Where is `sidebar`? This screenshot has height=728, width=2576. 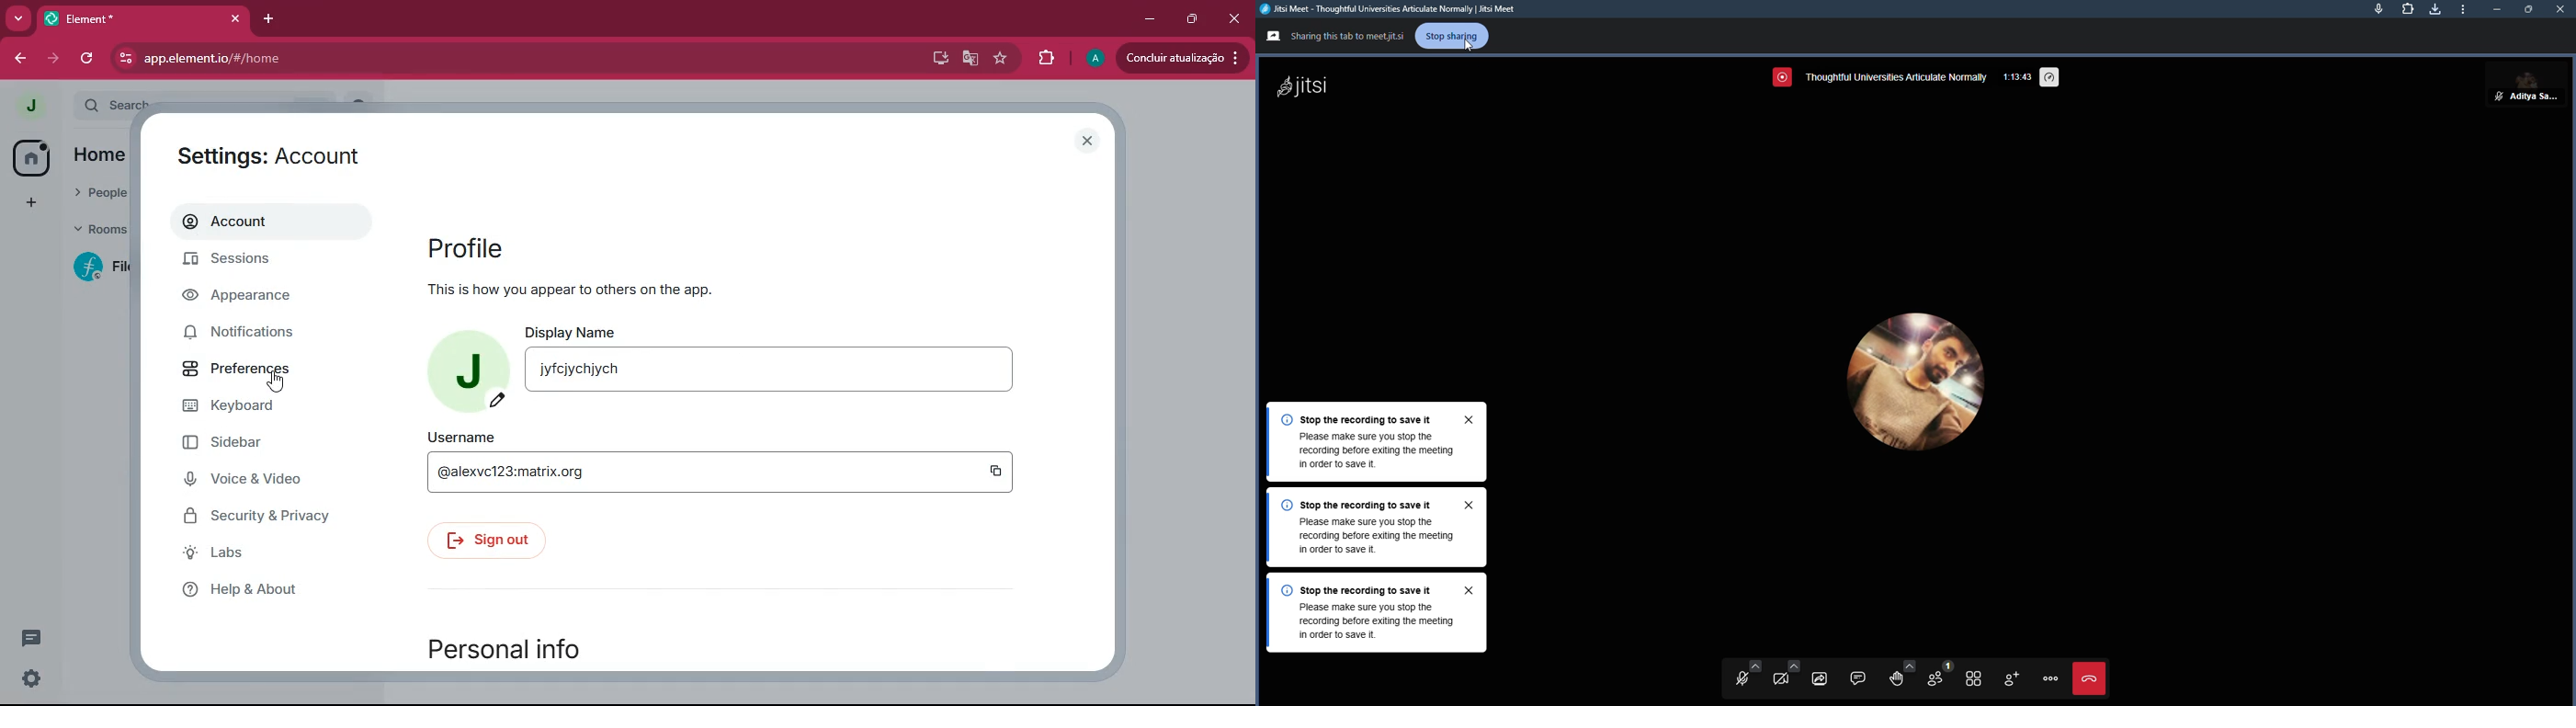
sidebar is located at coordinates (249, 445).